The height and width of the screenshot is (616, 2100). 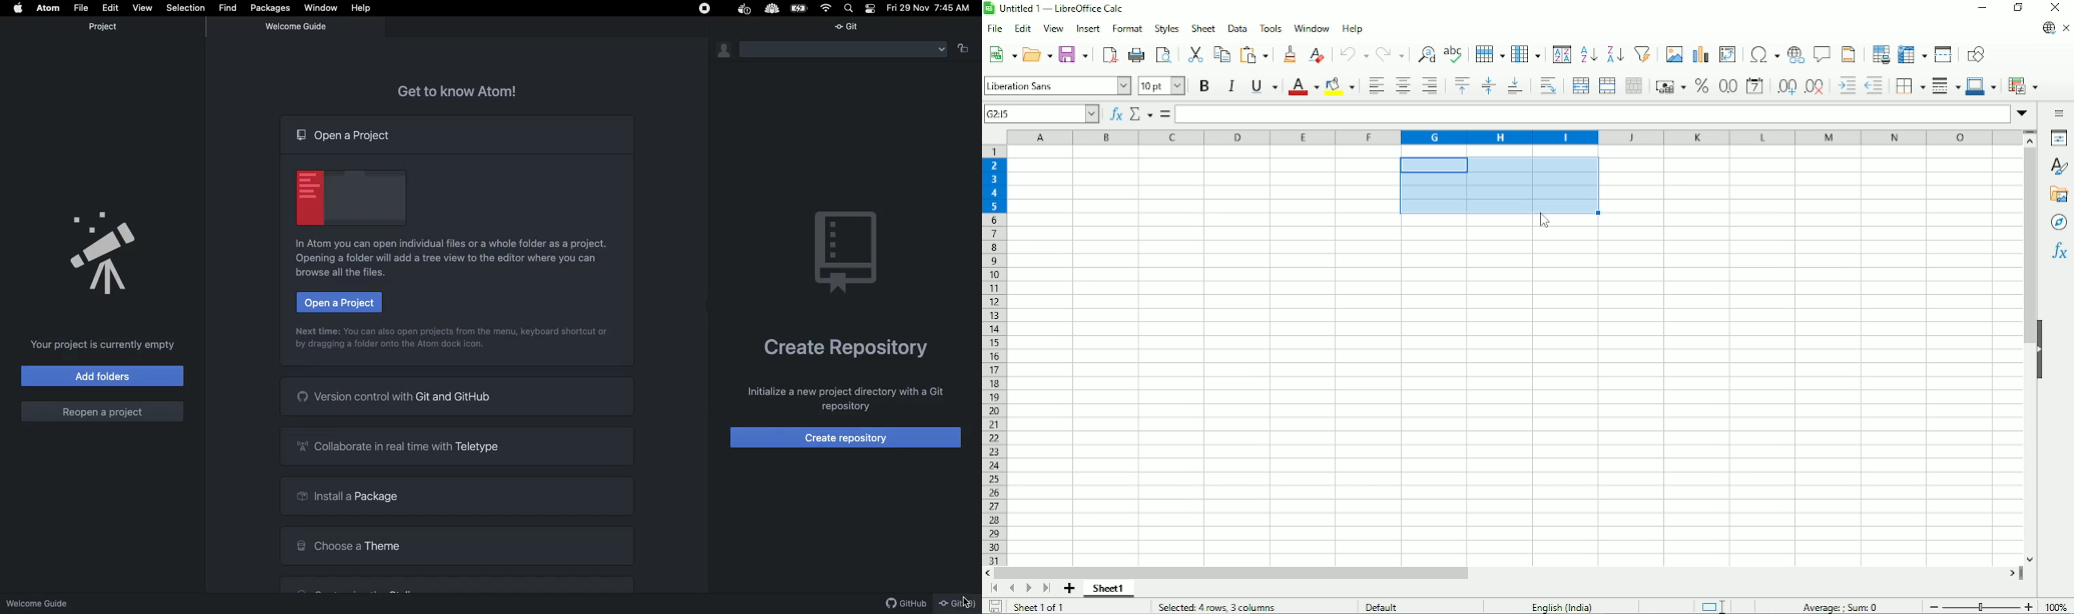 What do you see at coordinates (1073, 55) in the screenshot?
I see `Save` at bounding box center [1073, 55].